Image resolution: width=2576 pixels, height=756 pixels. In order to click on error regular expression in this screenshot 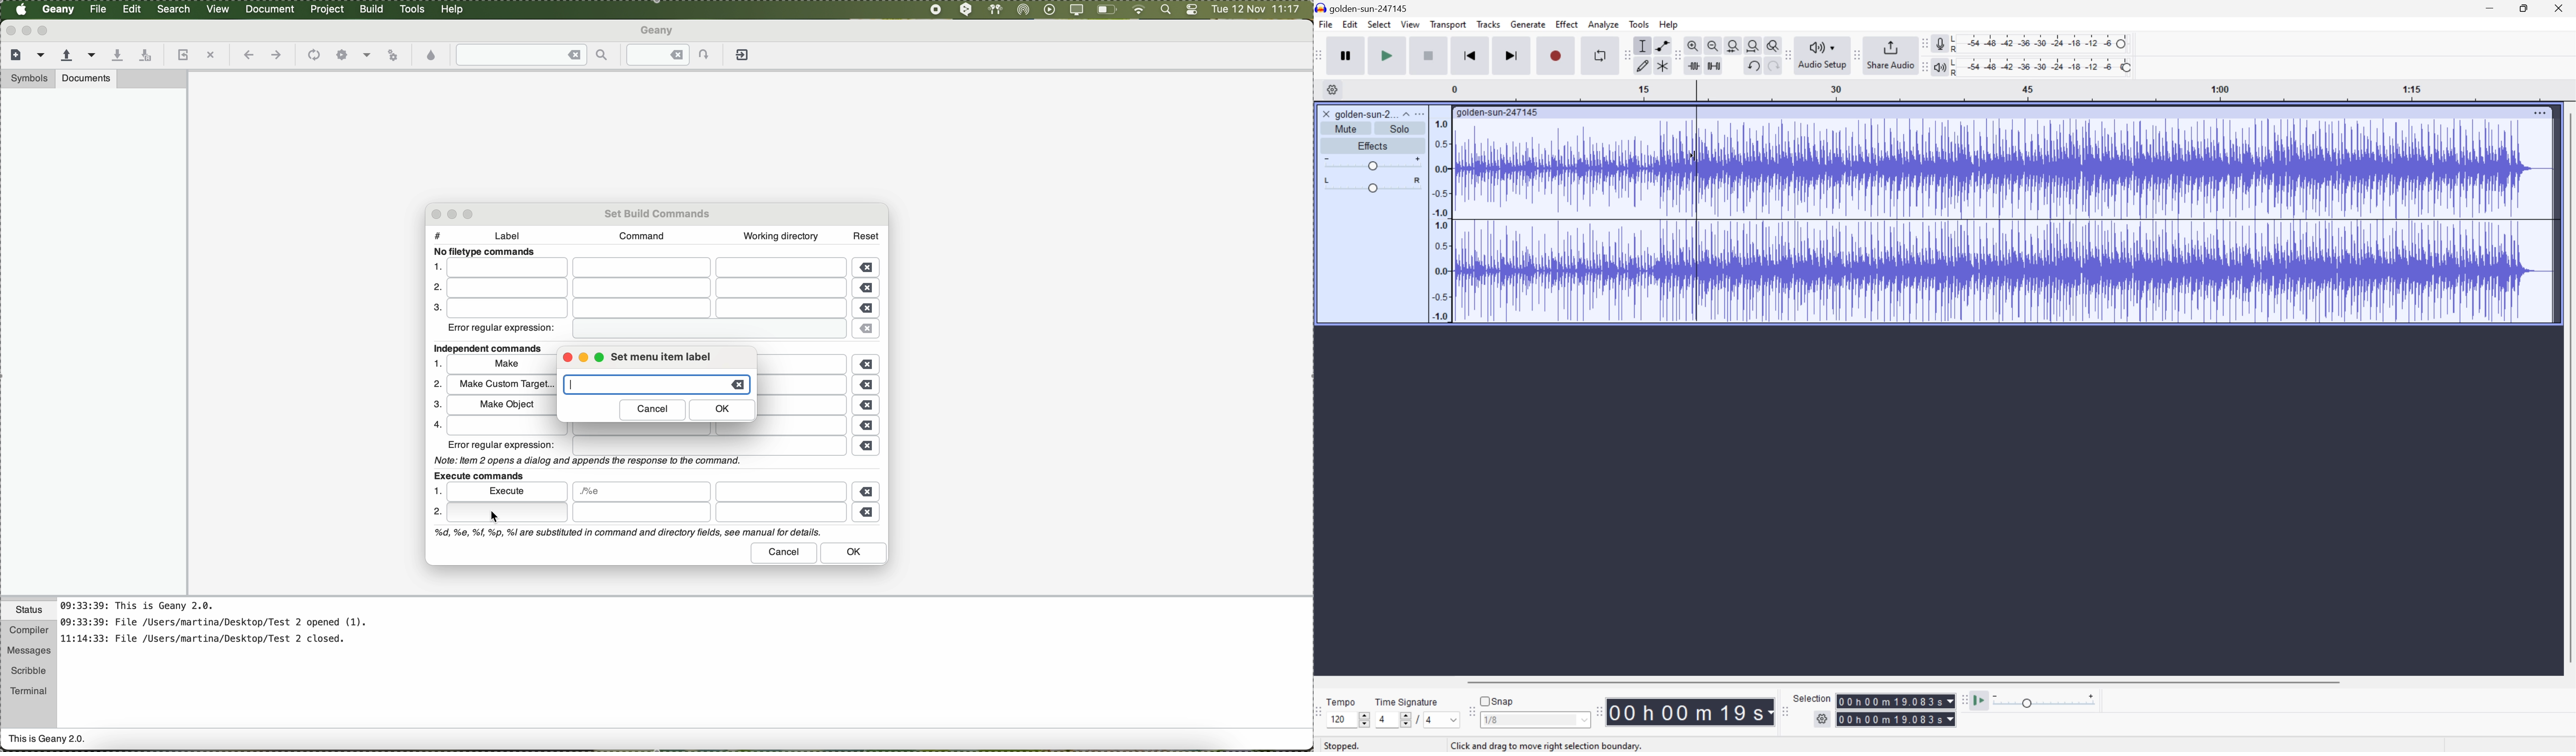, I will do `click(503, 330)`.